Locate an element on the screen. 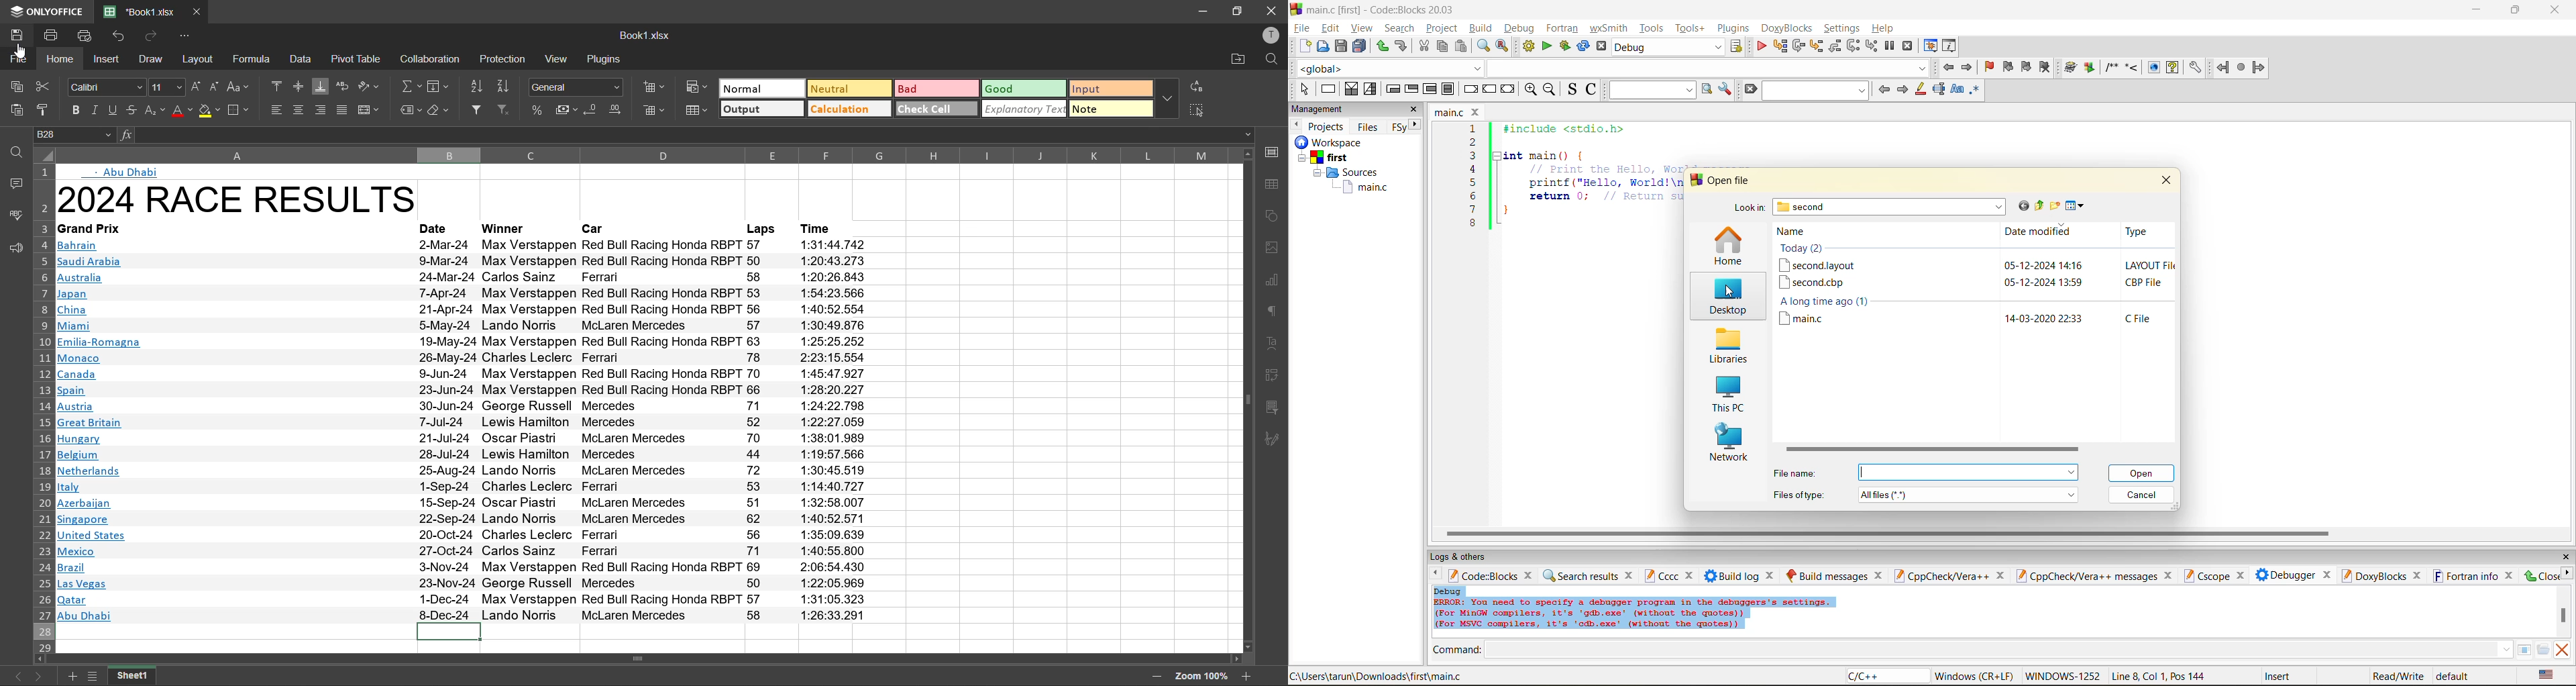 The height and width of the screenshot is (700, 2576). Fsy is located at coordinates (1398, 128).